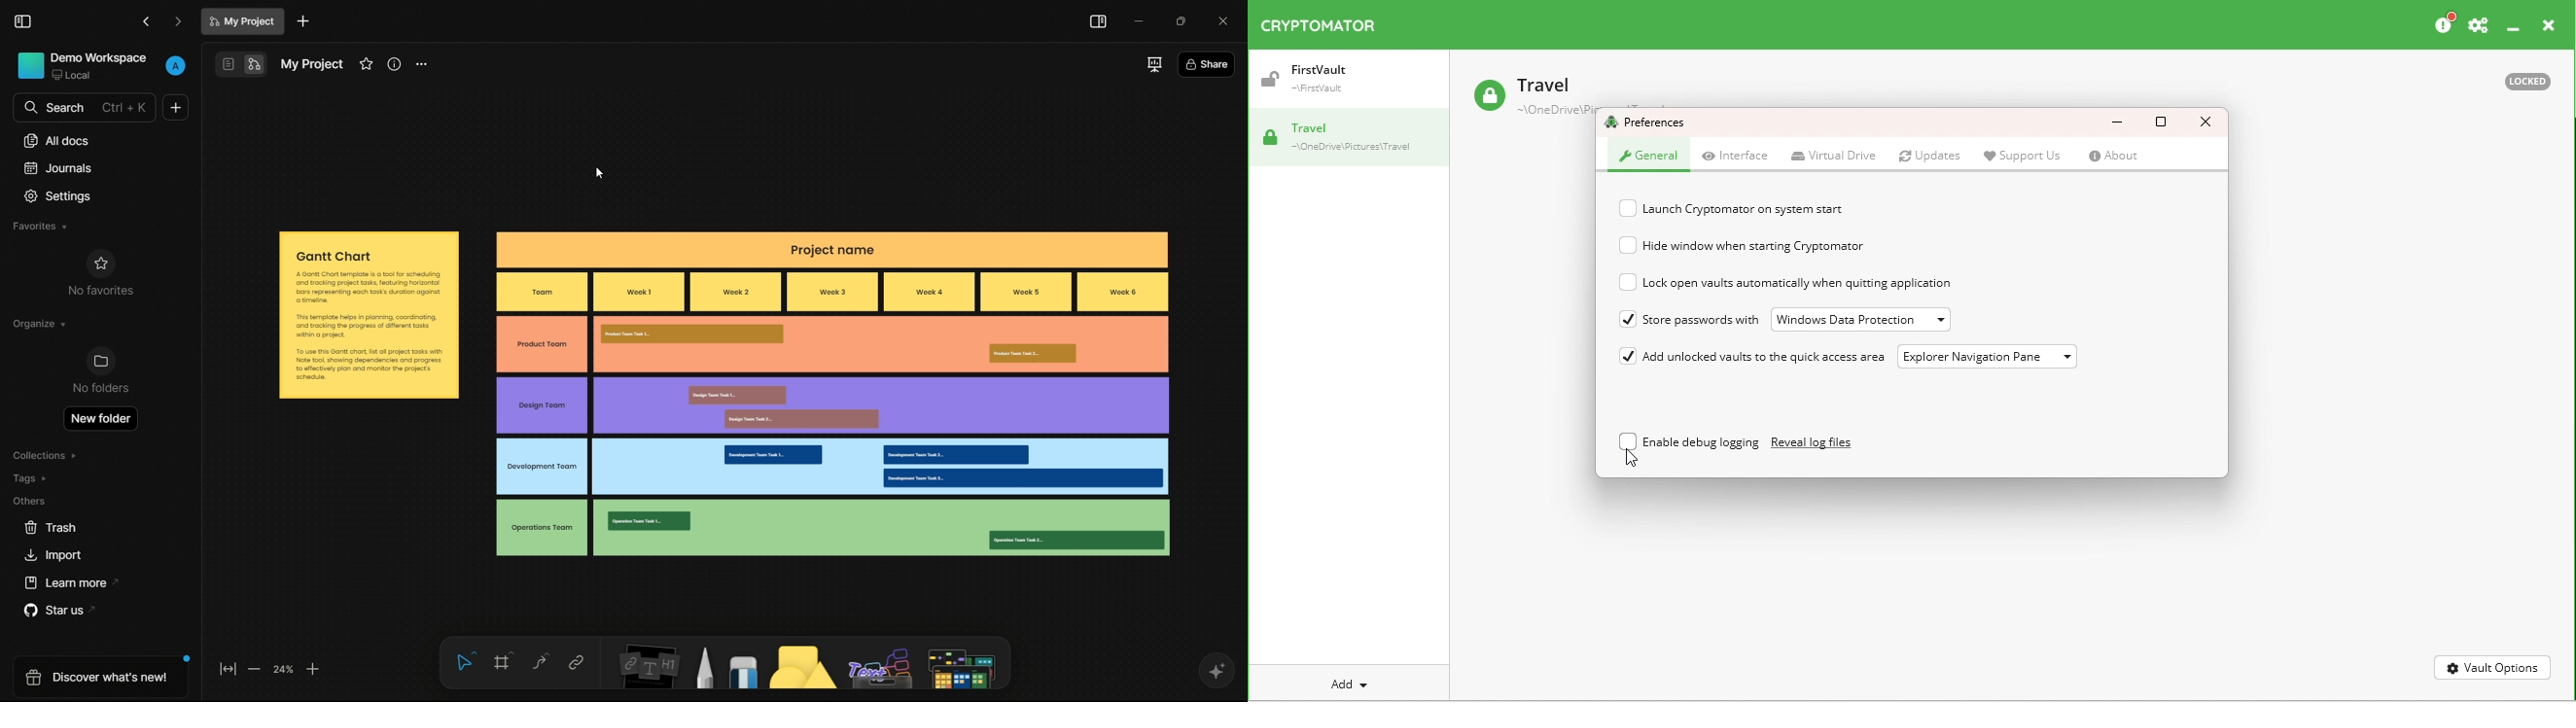  Describe the element at coordinates (369, 315) in the screenshot. I see `Gantt Chart

4 Gantt Chort template s a tool fo scheduling
‘and tracking project task, featuring horizontal
bors representing each tosks duration against
otmeine.

This template helps n planning, coordinating.
‘and tracking the progress of diferent tasks
within project.

To use this Gantt chart list ol project tasks with
Nota tool showing dependencies and progress
to effectively pln and monitor the projects
achece.` at that location.